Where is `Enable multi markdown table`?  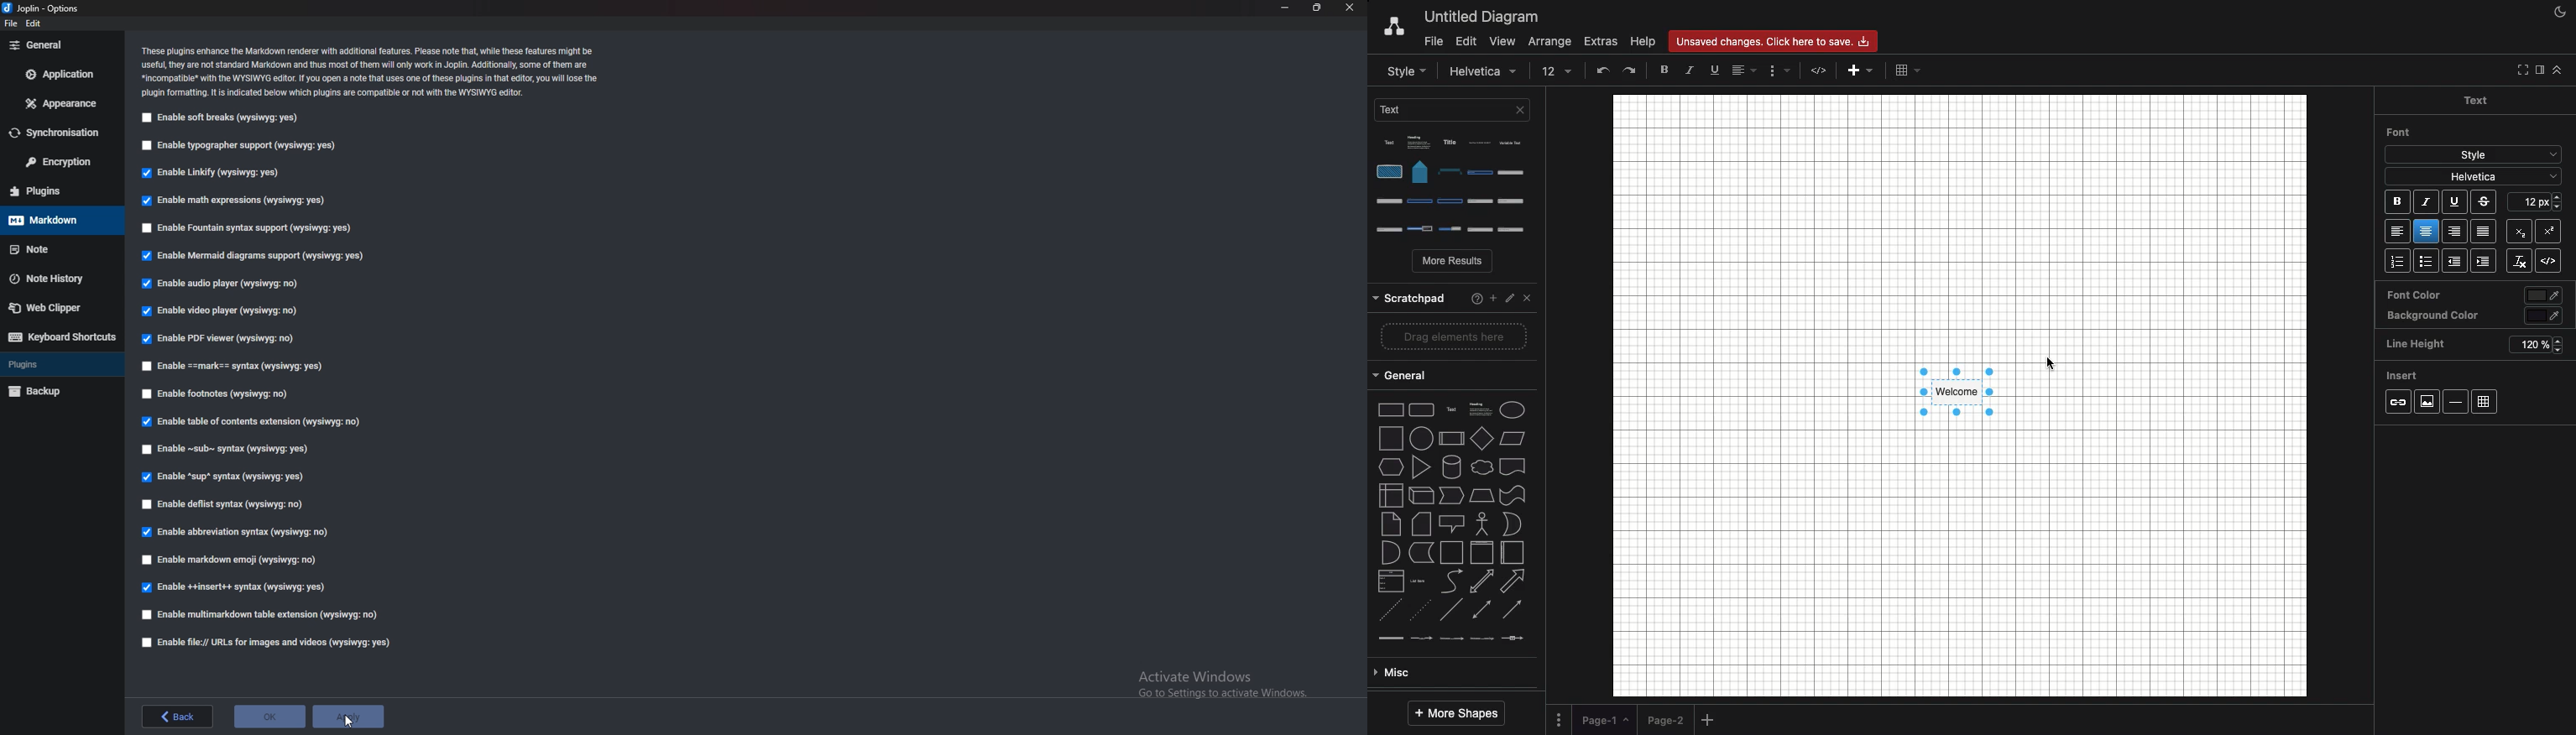
Enable multi markdown table is located at coordinates (264, 615).